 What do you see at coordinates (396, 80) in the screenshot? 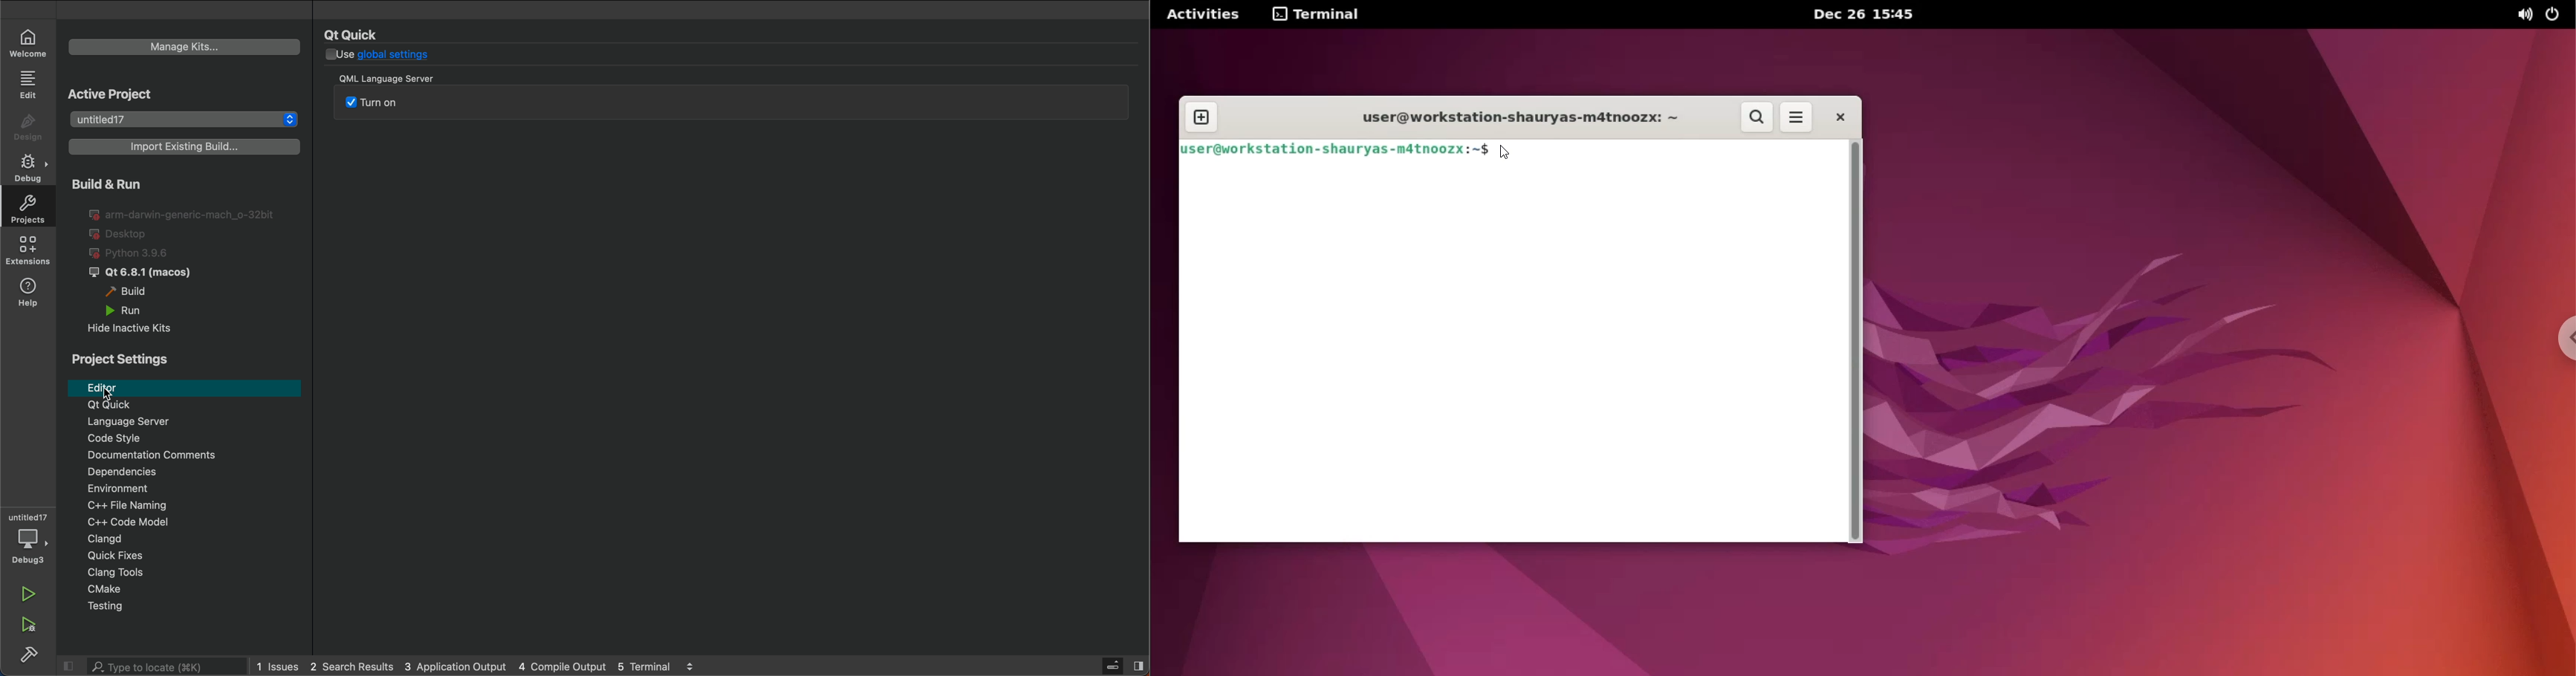
I see `title` at bounding box center [396, 80].